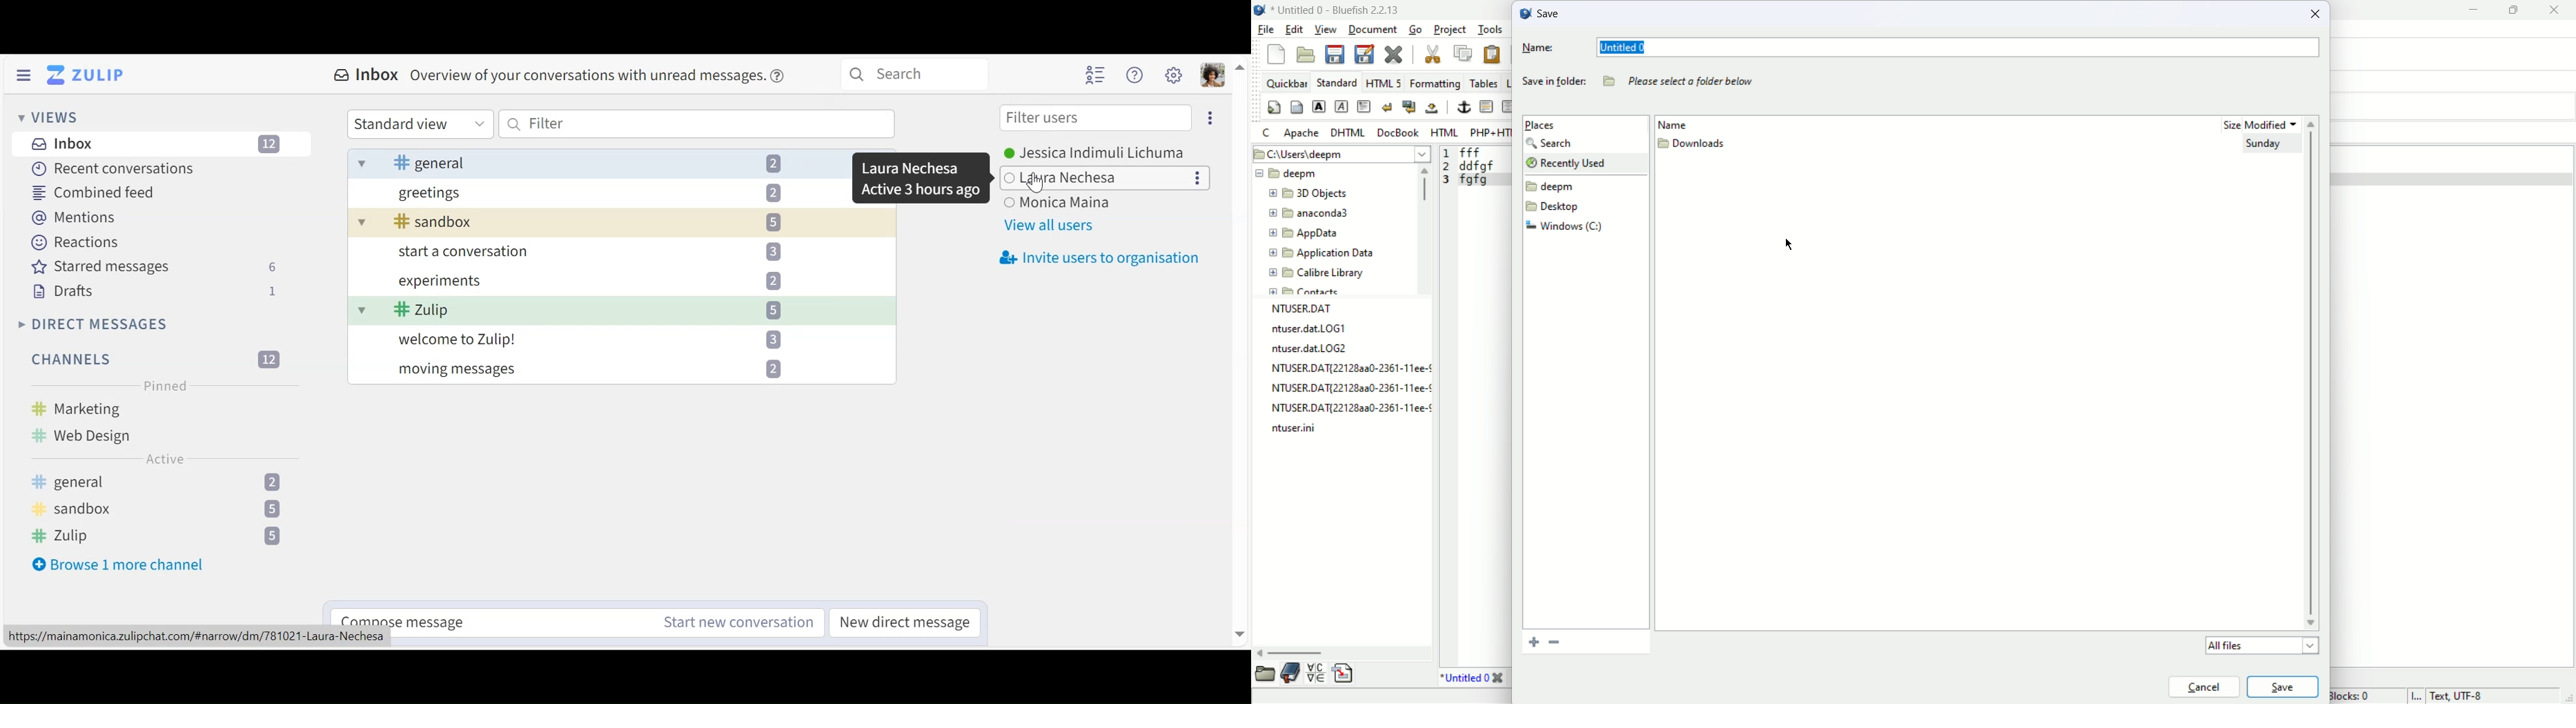 The image size is (2576, 728). What do you see at coordinates (1462, 51) in the screenshot?
I see `copy` at bounding box center [1462, 51].